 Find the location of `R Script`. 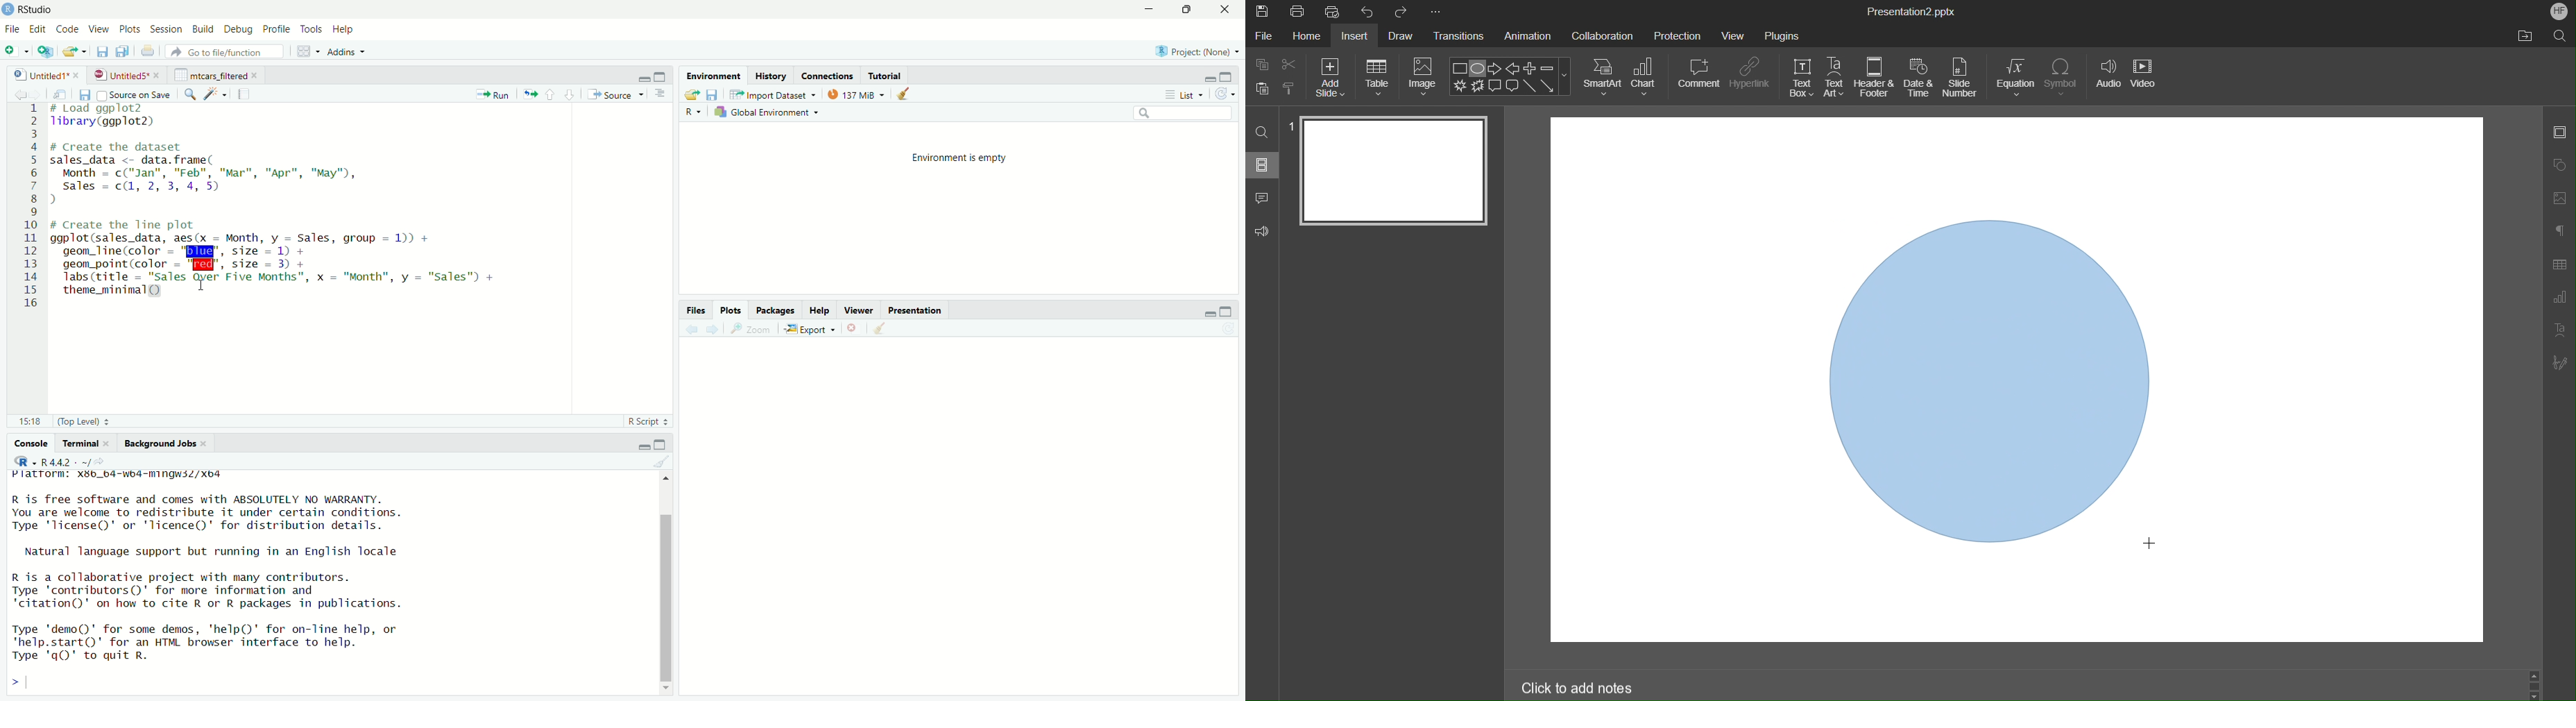

R Script is located at coordinates (644, 421).